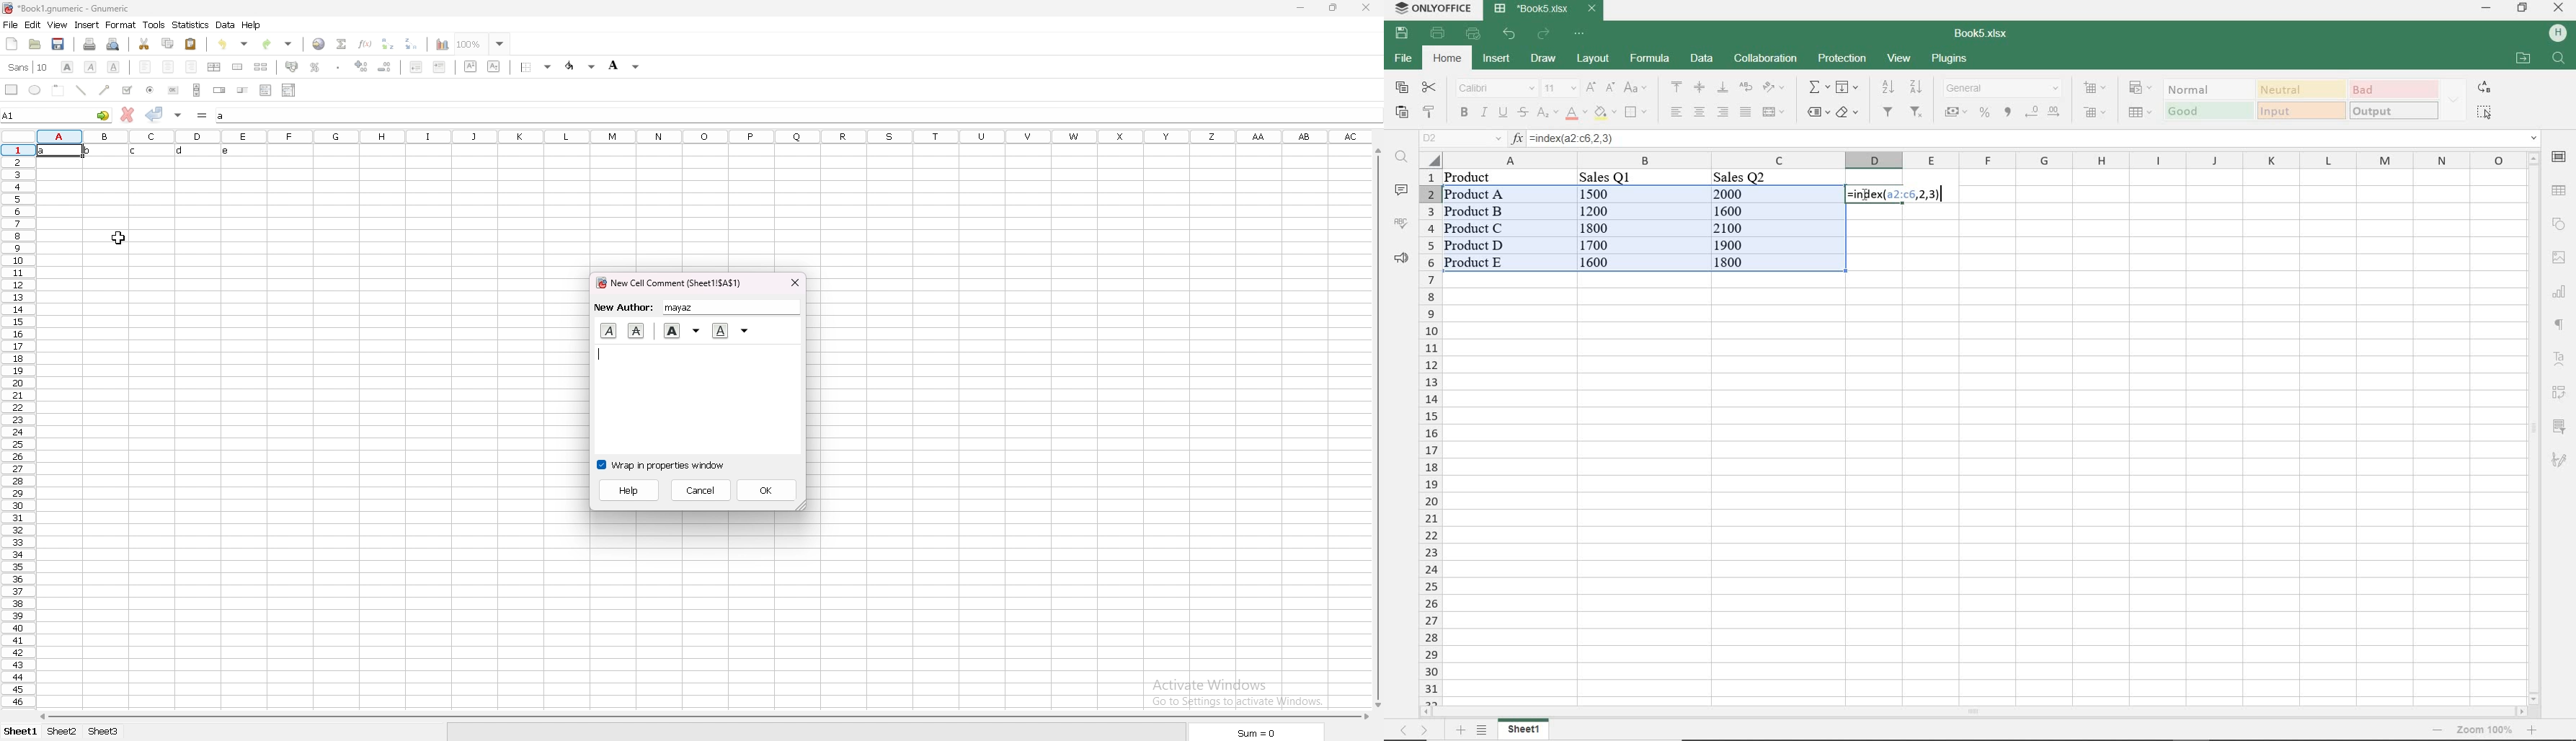 The height and width of the screenshot is (756, 2576). Describe the element at coordinates (203, 115) in the screenshot. I see `formula` at that location.